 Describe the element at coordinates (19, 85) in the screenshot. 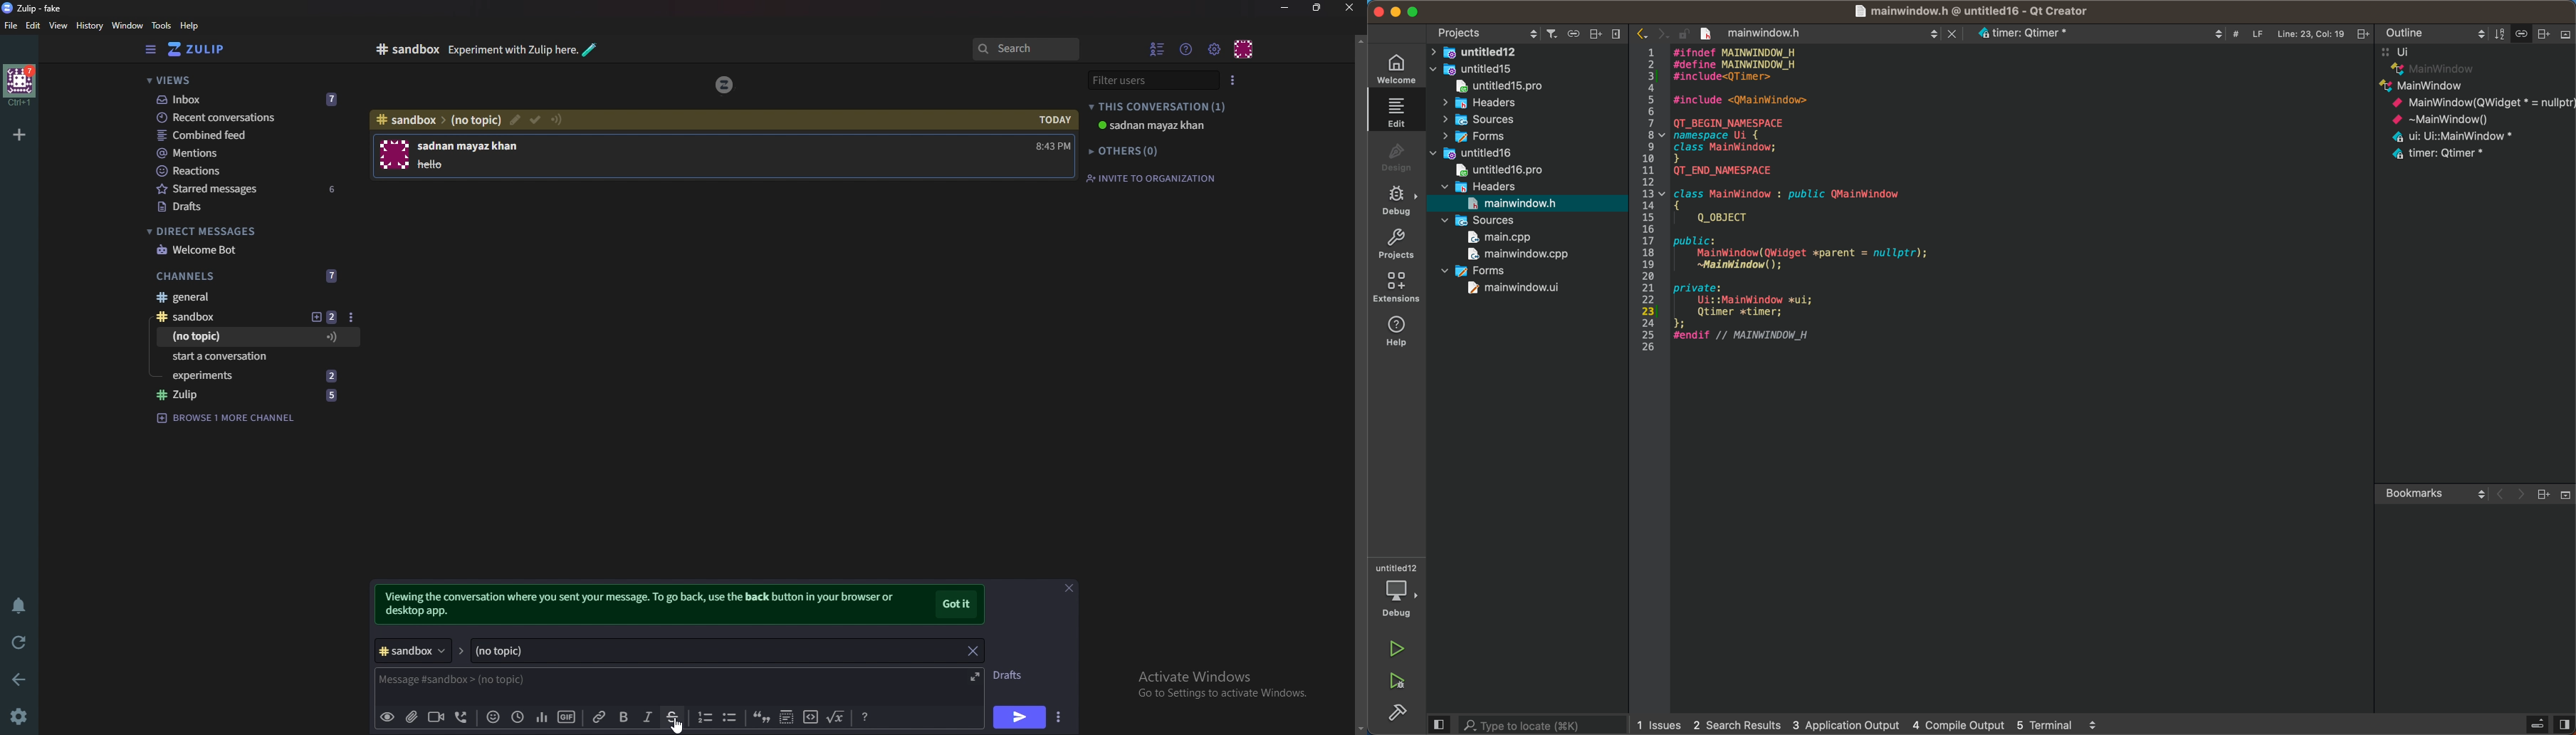

I see `home` at that location.